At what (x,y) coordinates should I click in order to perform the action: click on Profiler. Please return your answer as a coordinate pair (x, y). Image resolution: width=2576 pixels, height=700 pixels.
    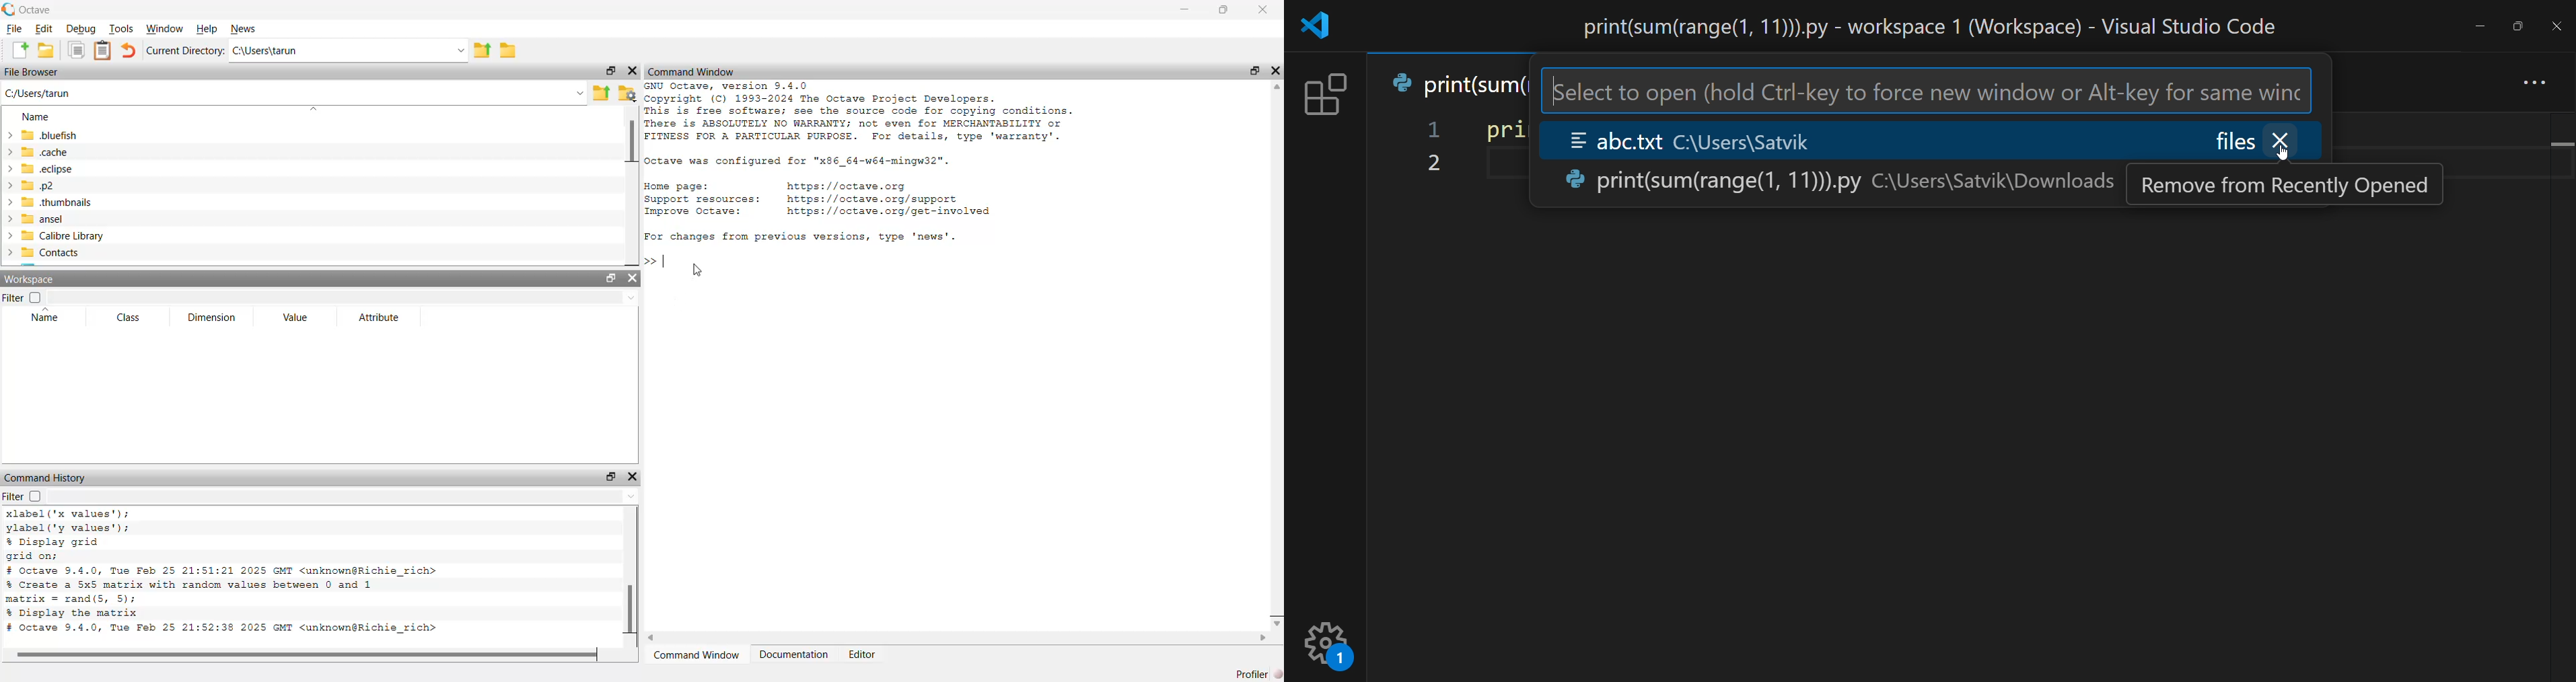
    Looking at the image, I should click on (1250, 673).